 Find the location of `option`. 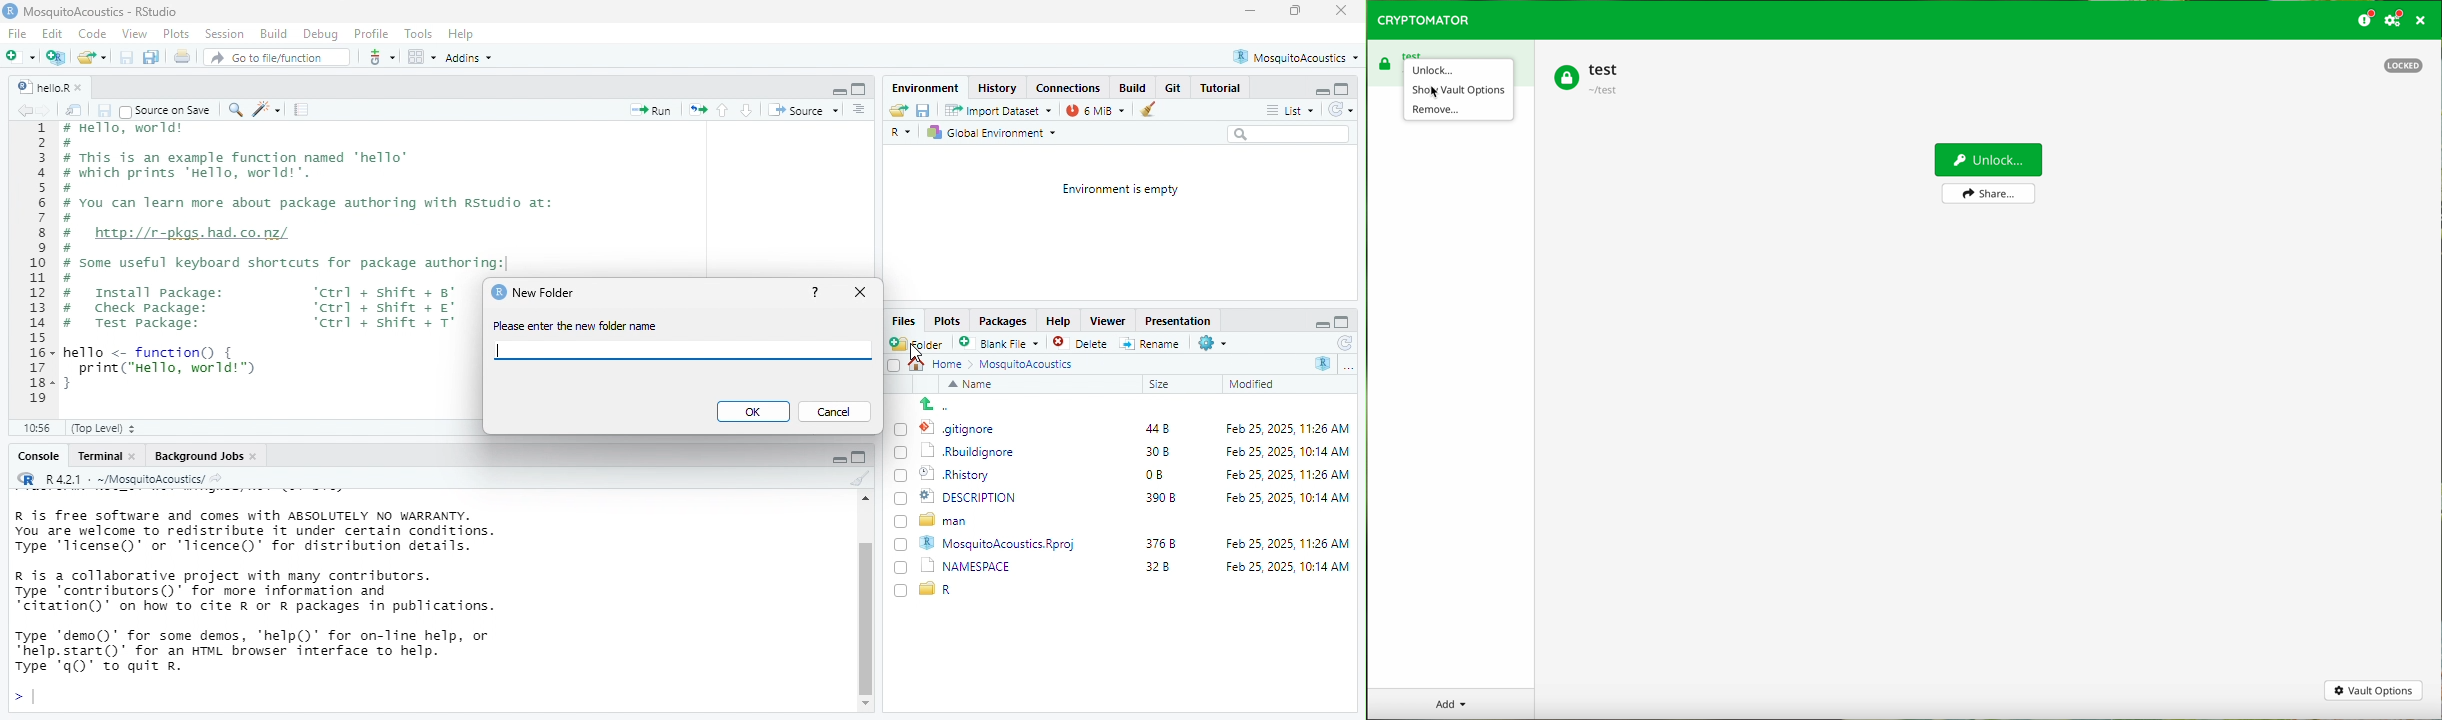

option is located at coordinates (421, 56).